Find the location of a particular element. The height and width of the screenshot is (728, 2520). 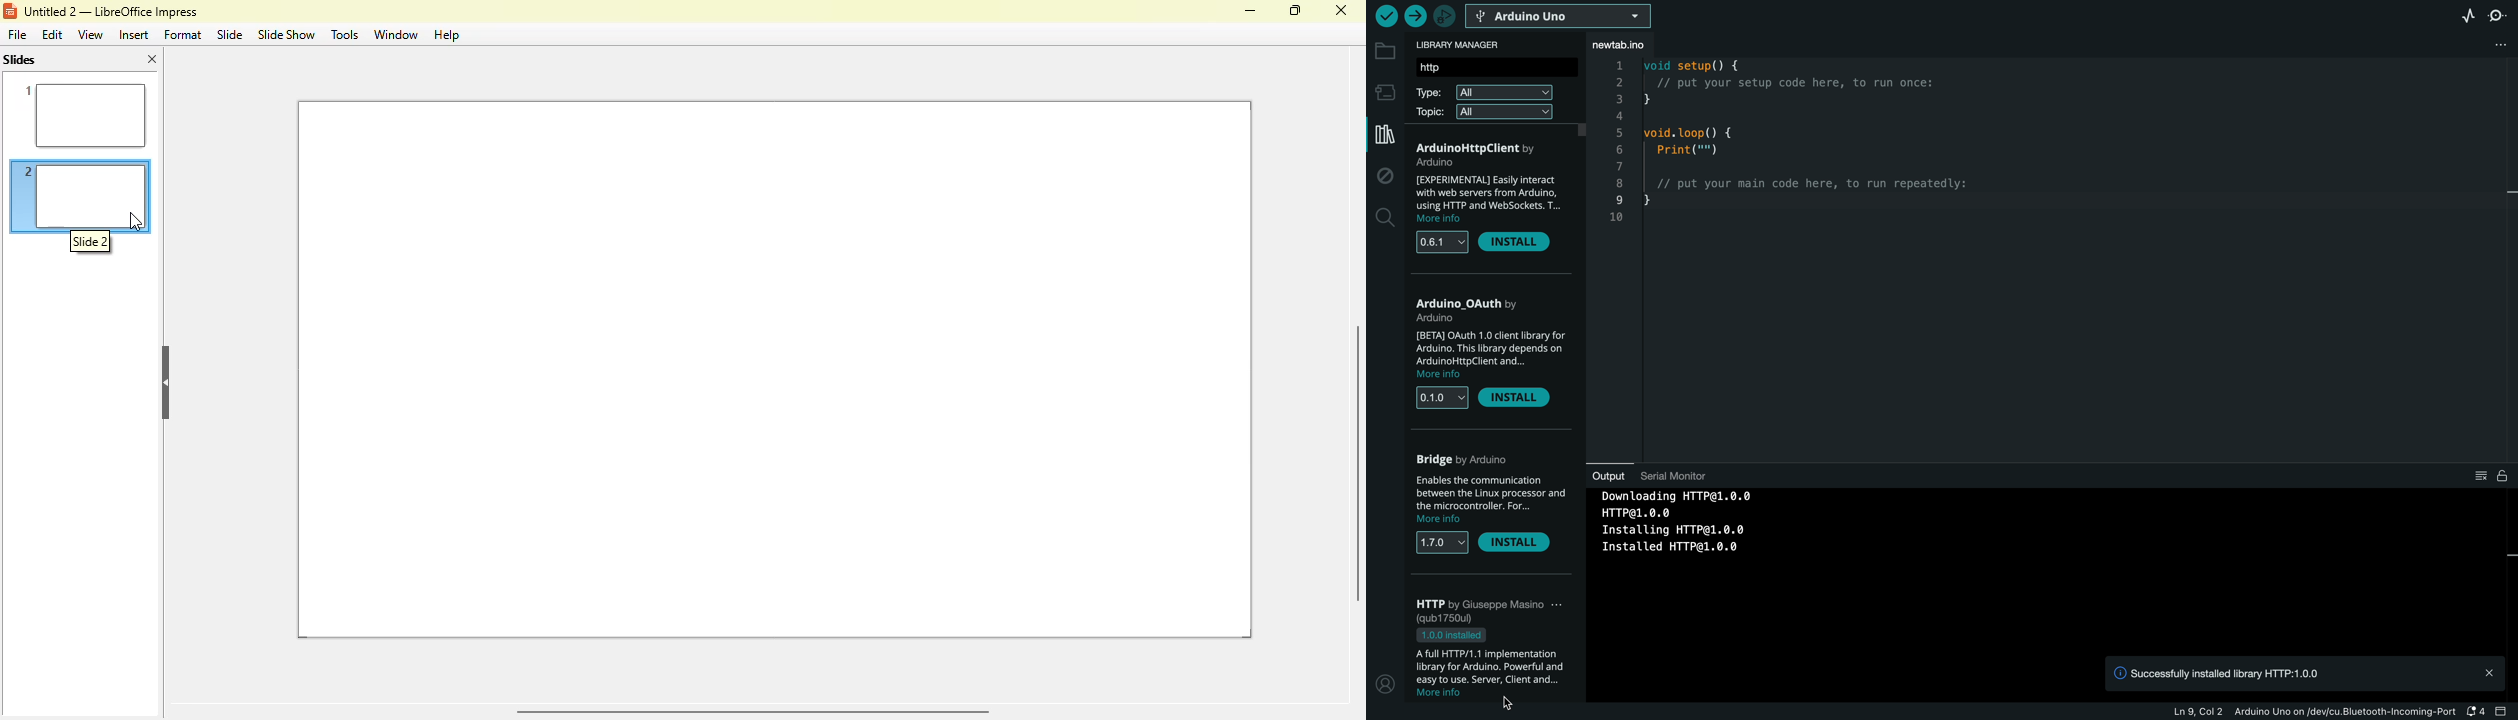

slide is located at coordinates (230, 34).